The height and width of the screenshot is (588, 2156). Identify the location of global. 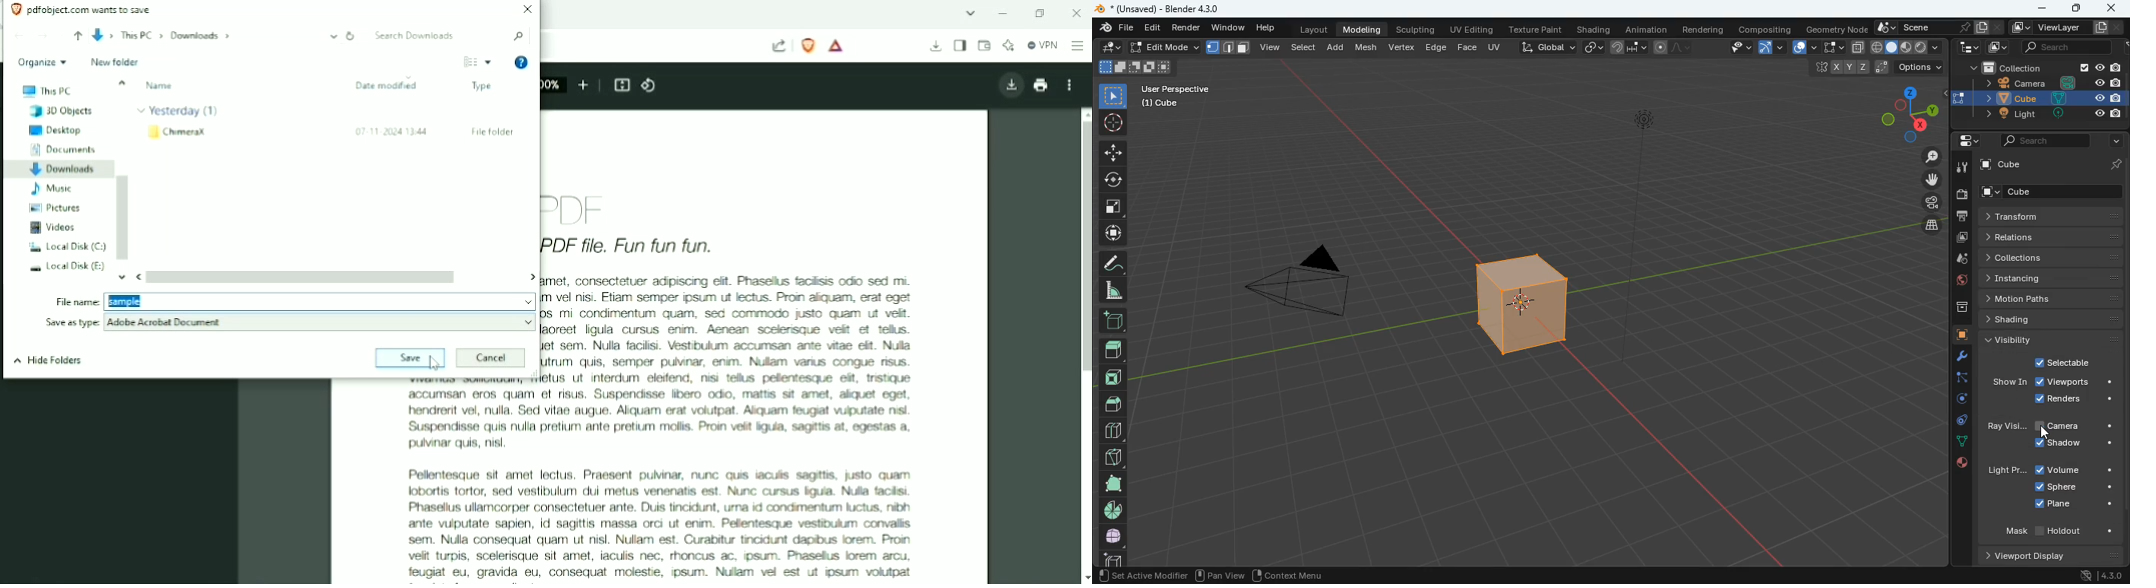
(1549, 48).